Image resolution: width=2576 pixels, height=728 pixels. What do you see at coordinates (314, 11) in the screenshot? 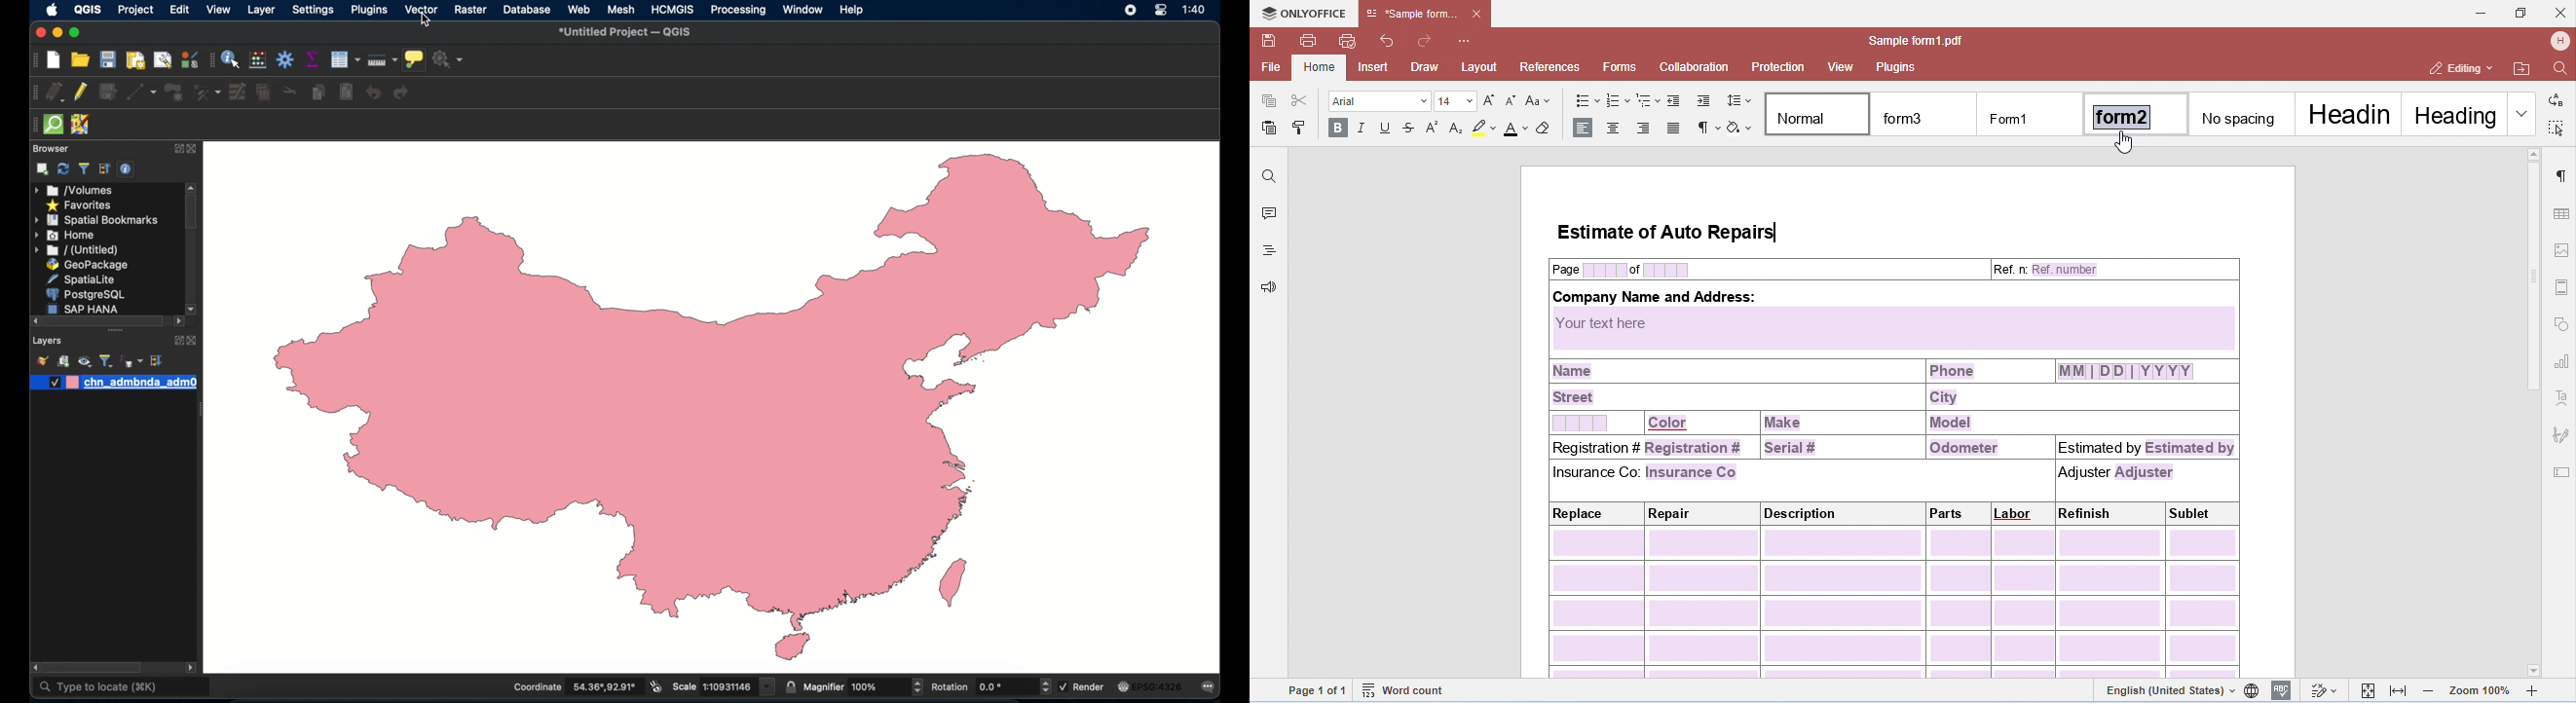
I see `settings` at bounding box center [314, 11].